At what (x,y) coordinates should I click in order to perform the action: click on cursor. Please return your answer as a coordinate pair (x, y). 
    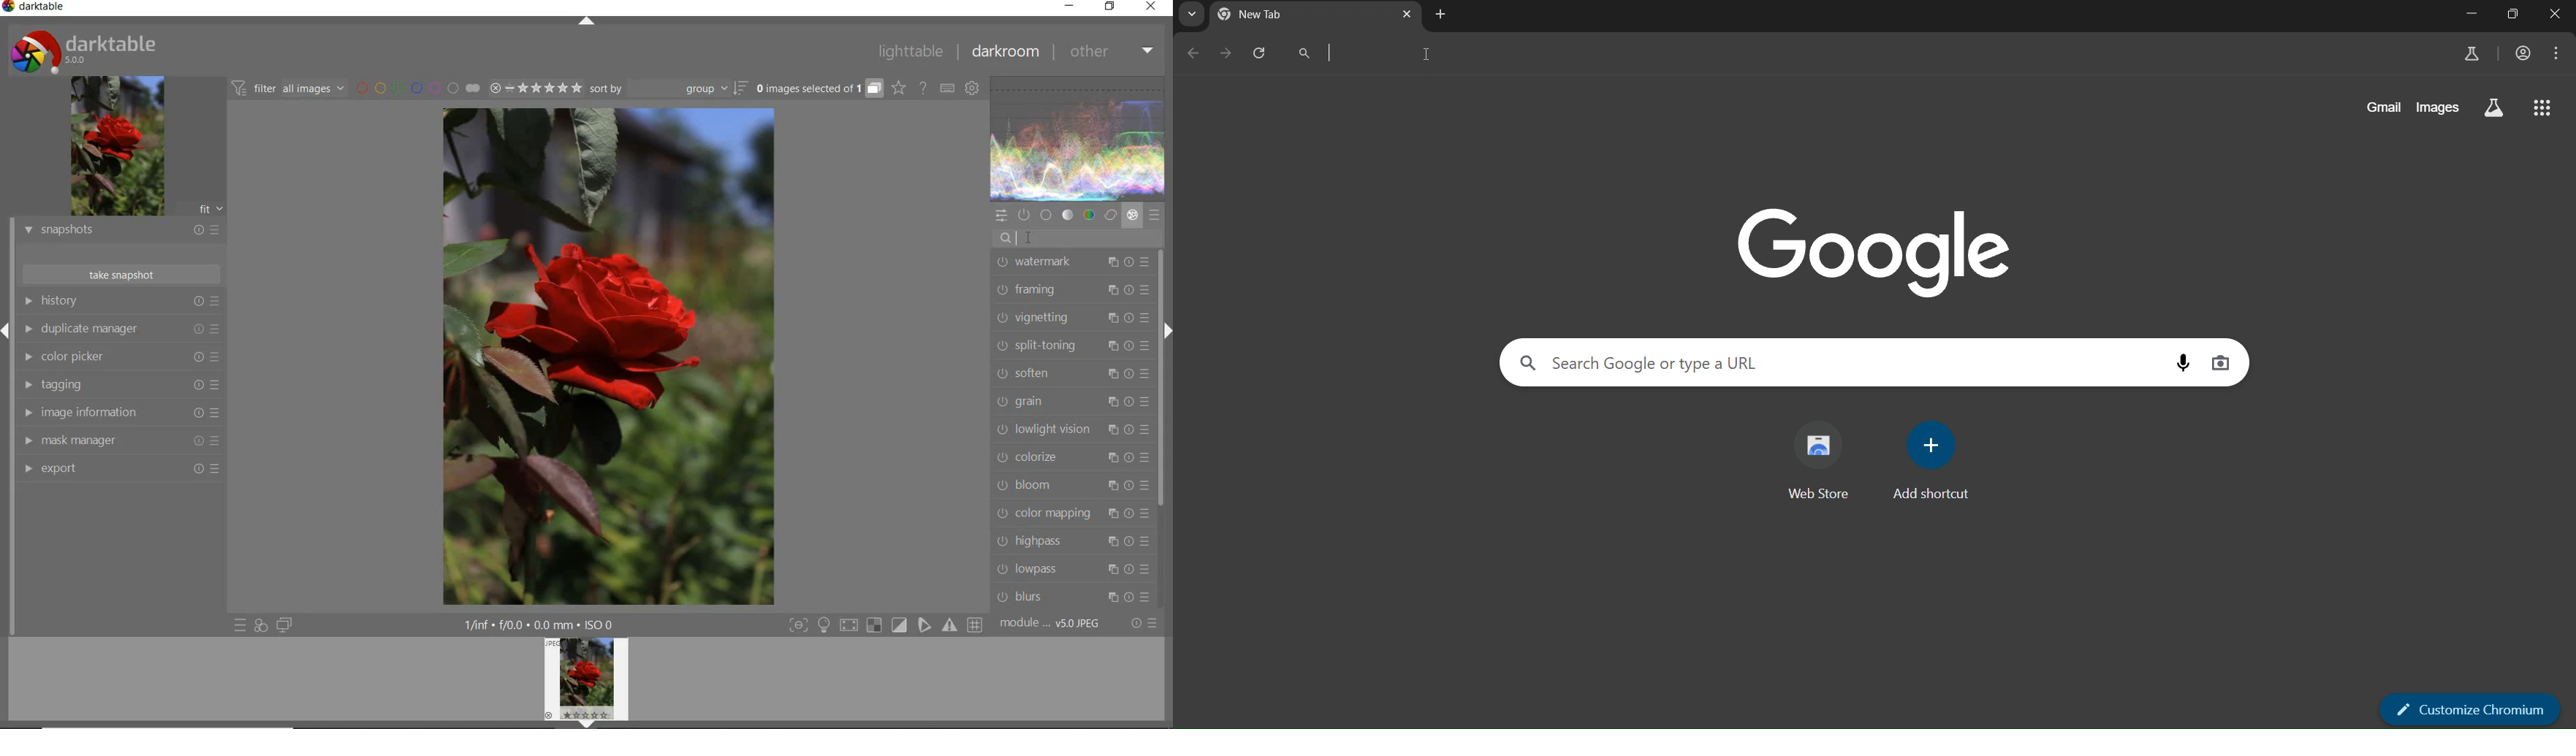
    Looking at the image, I should click on (1429, 56).